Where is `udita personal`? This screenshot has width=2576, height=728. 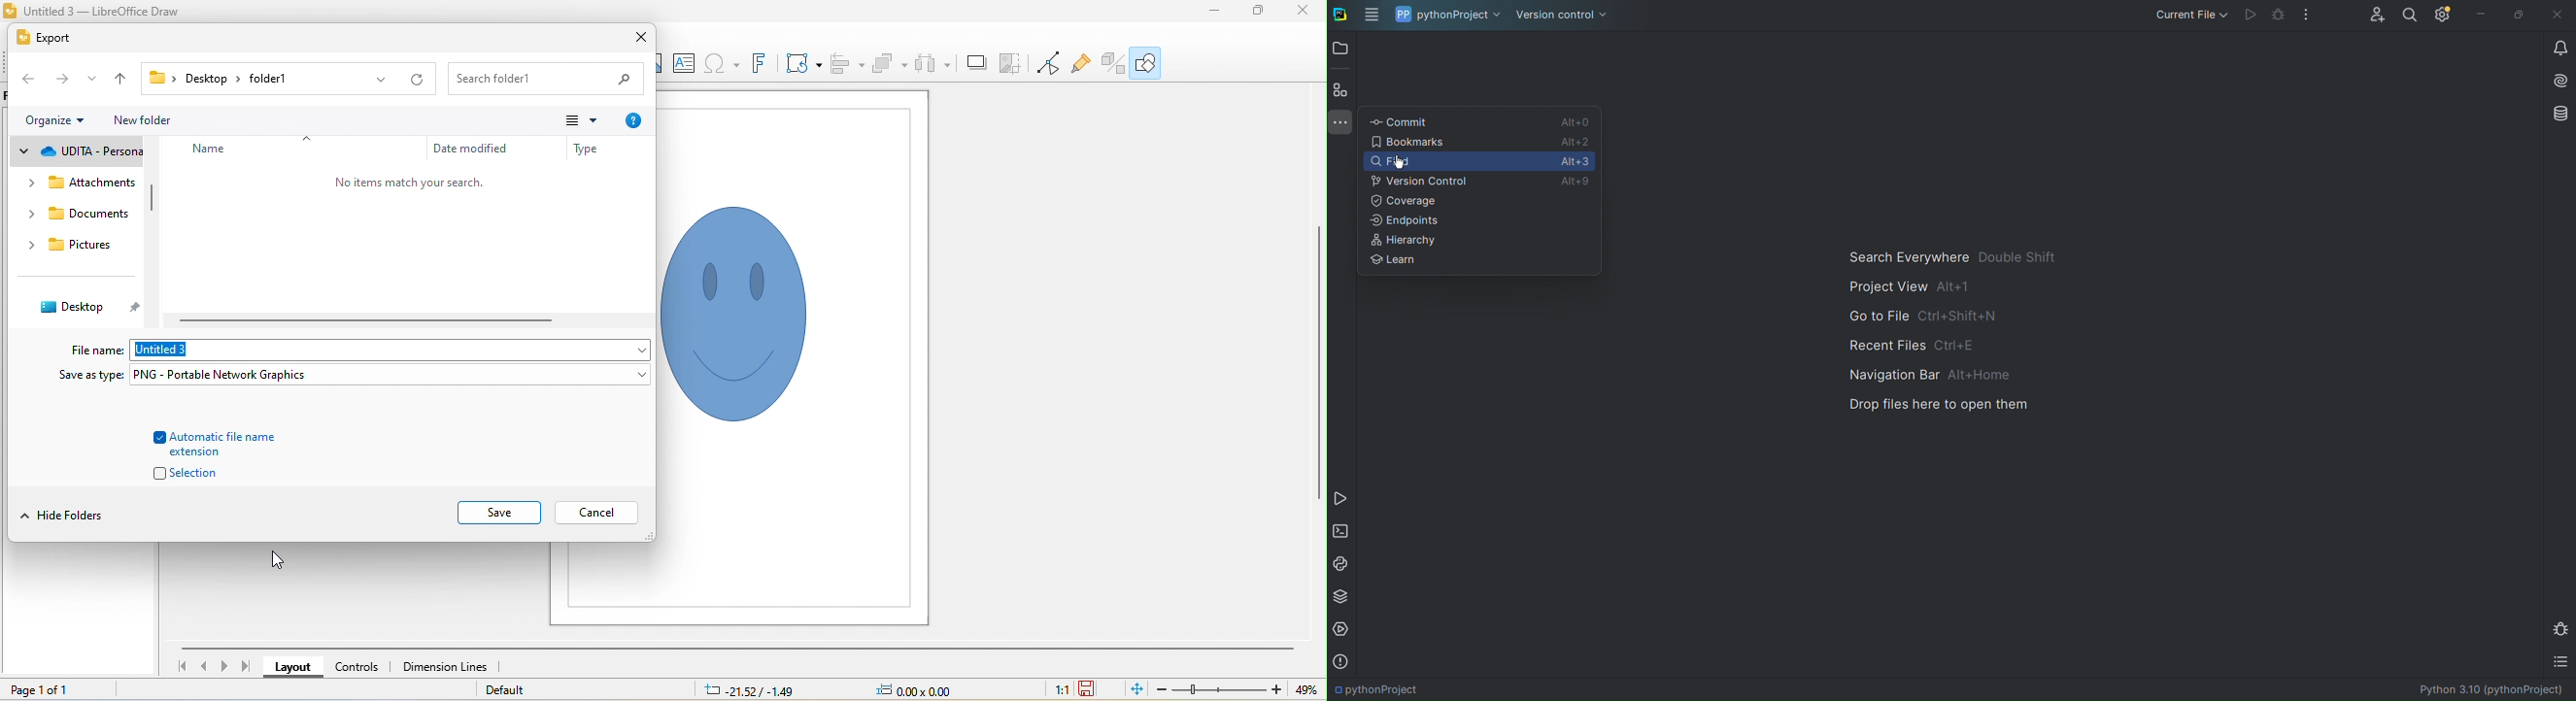 udita personal is located at coordinates (90, 152).